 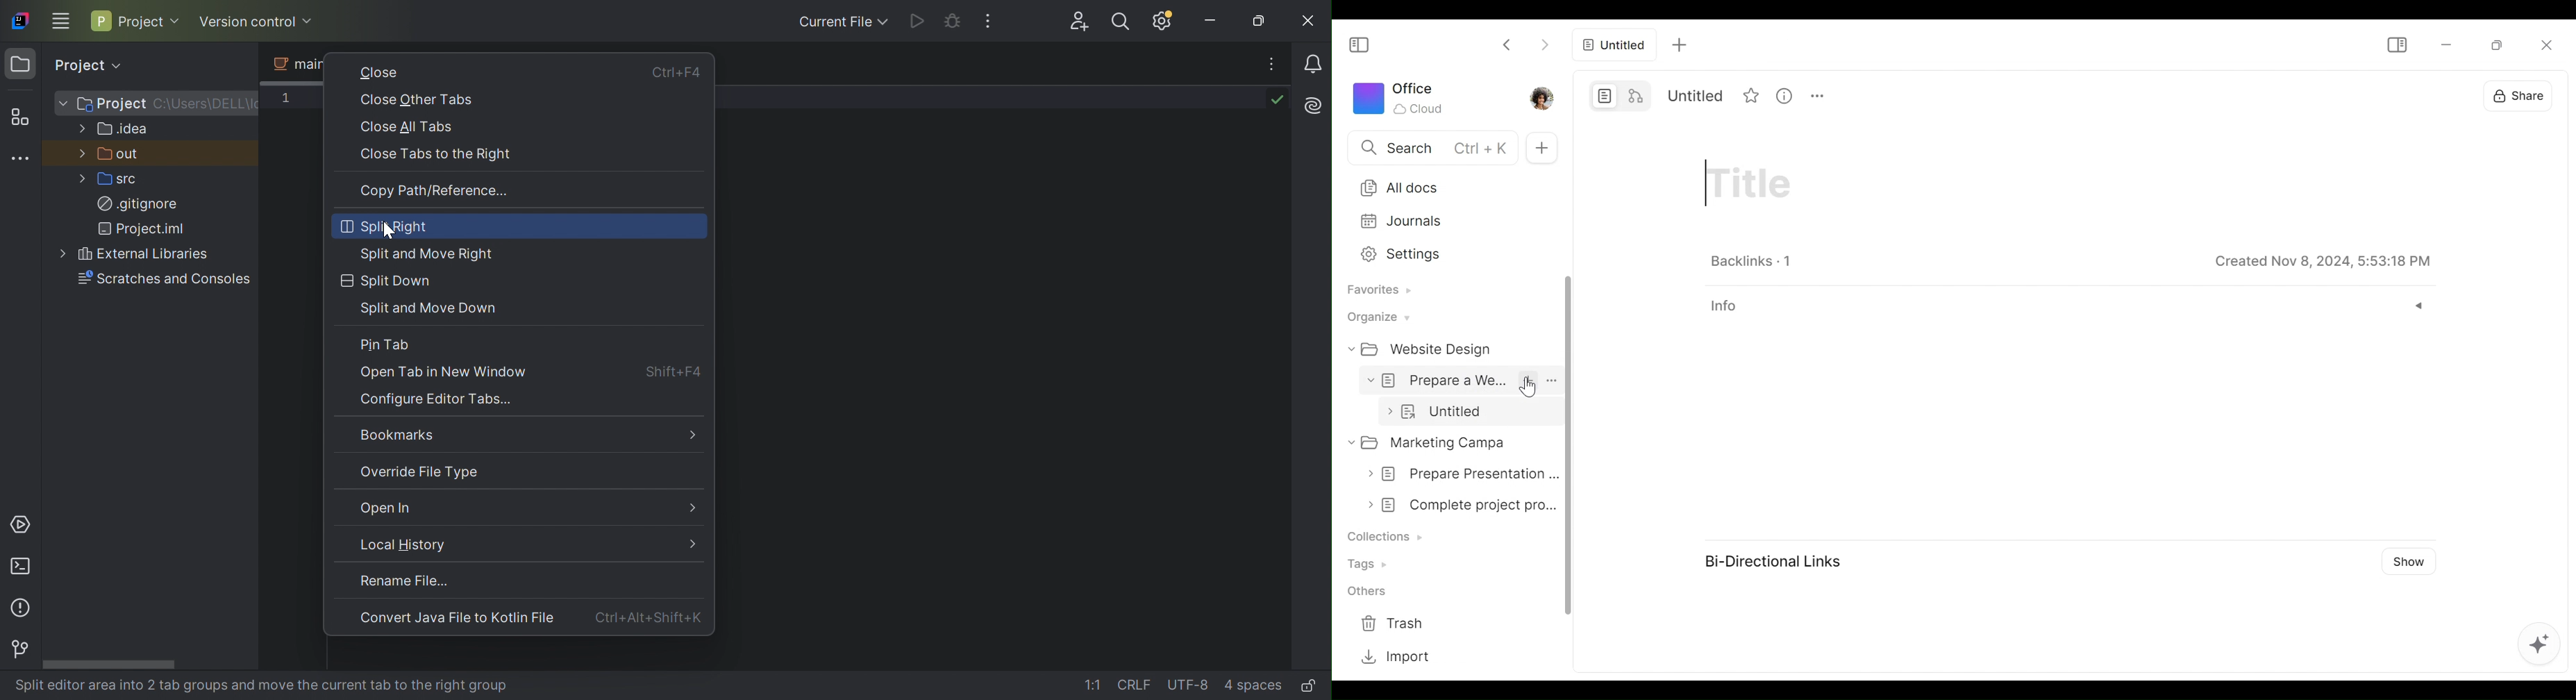 I want to click on Other, so click(x=1372, y=590).